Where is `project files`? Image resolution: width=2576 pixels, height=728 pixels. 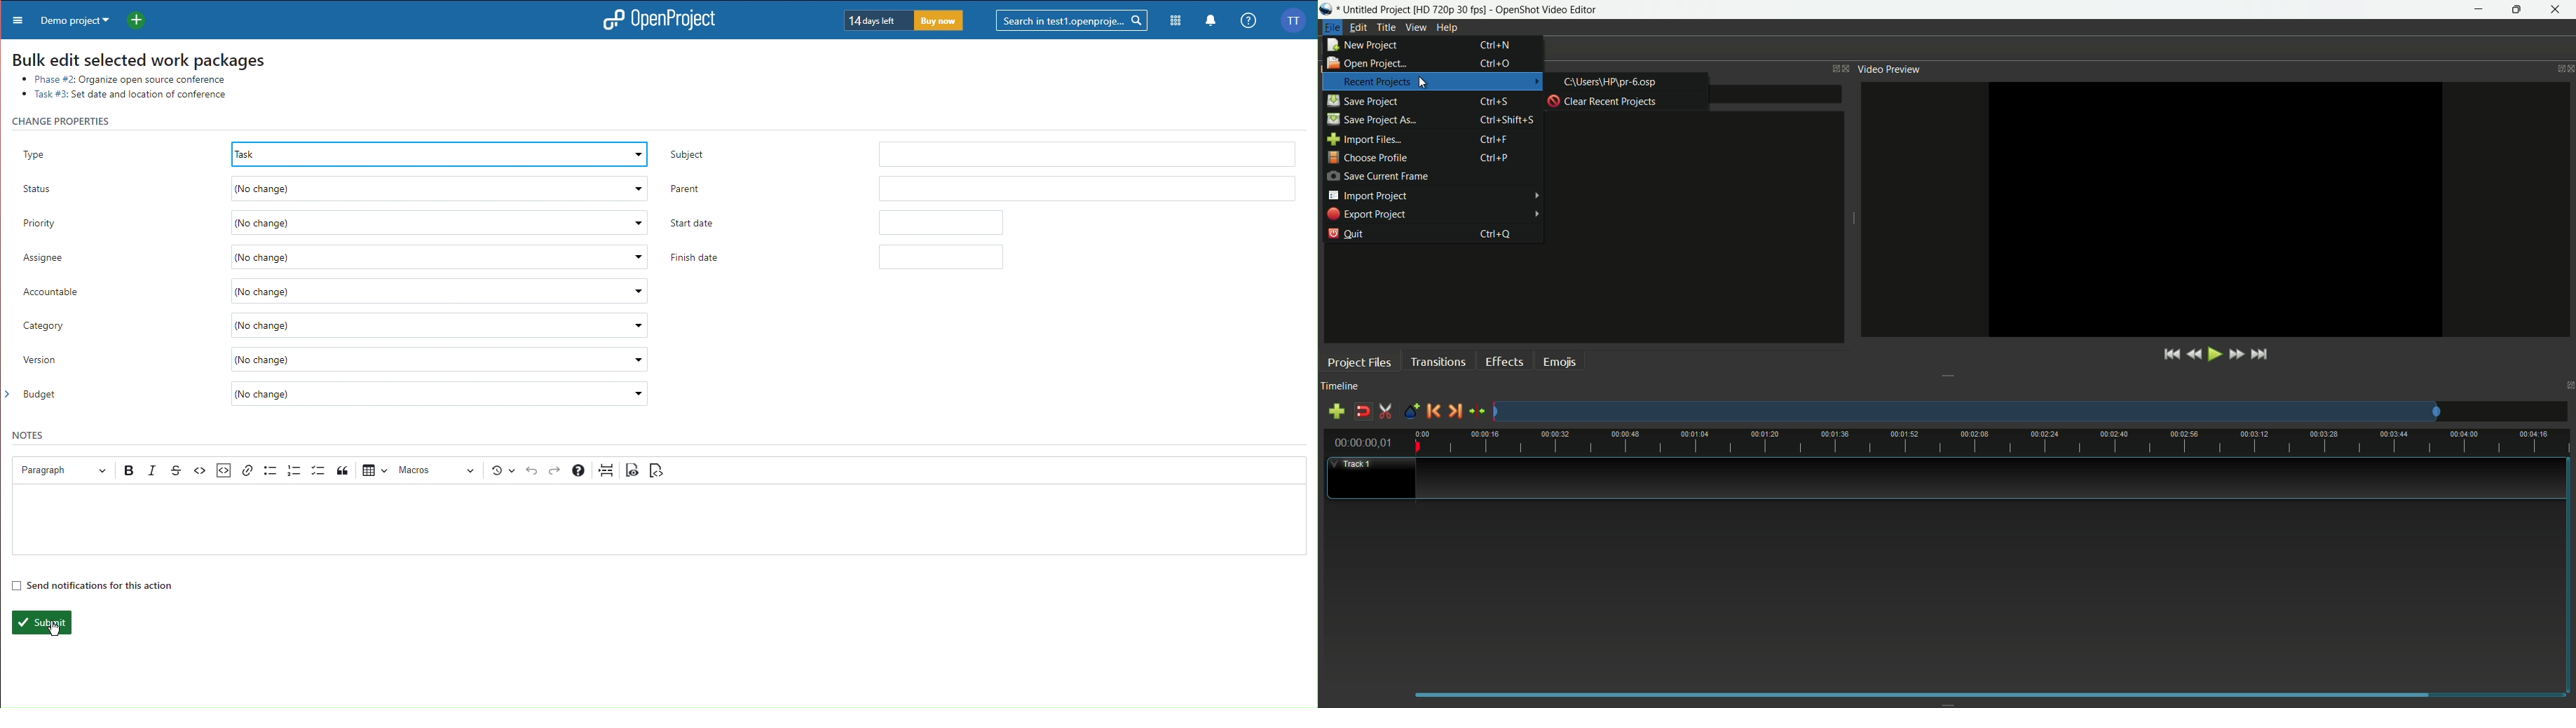 project files is located at coordinates (1359, 362).